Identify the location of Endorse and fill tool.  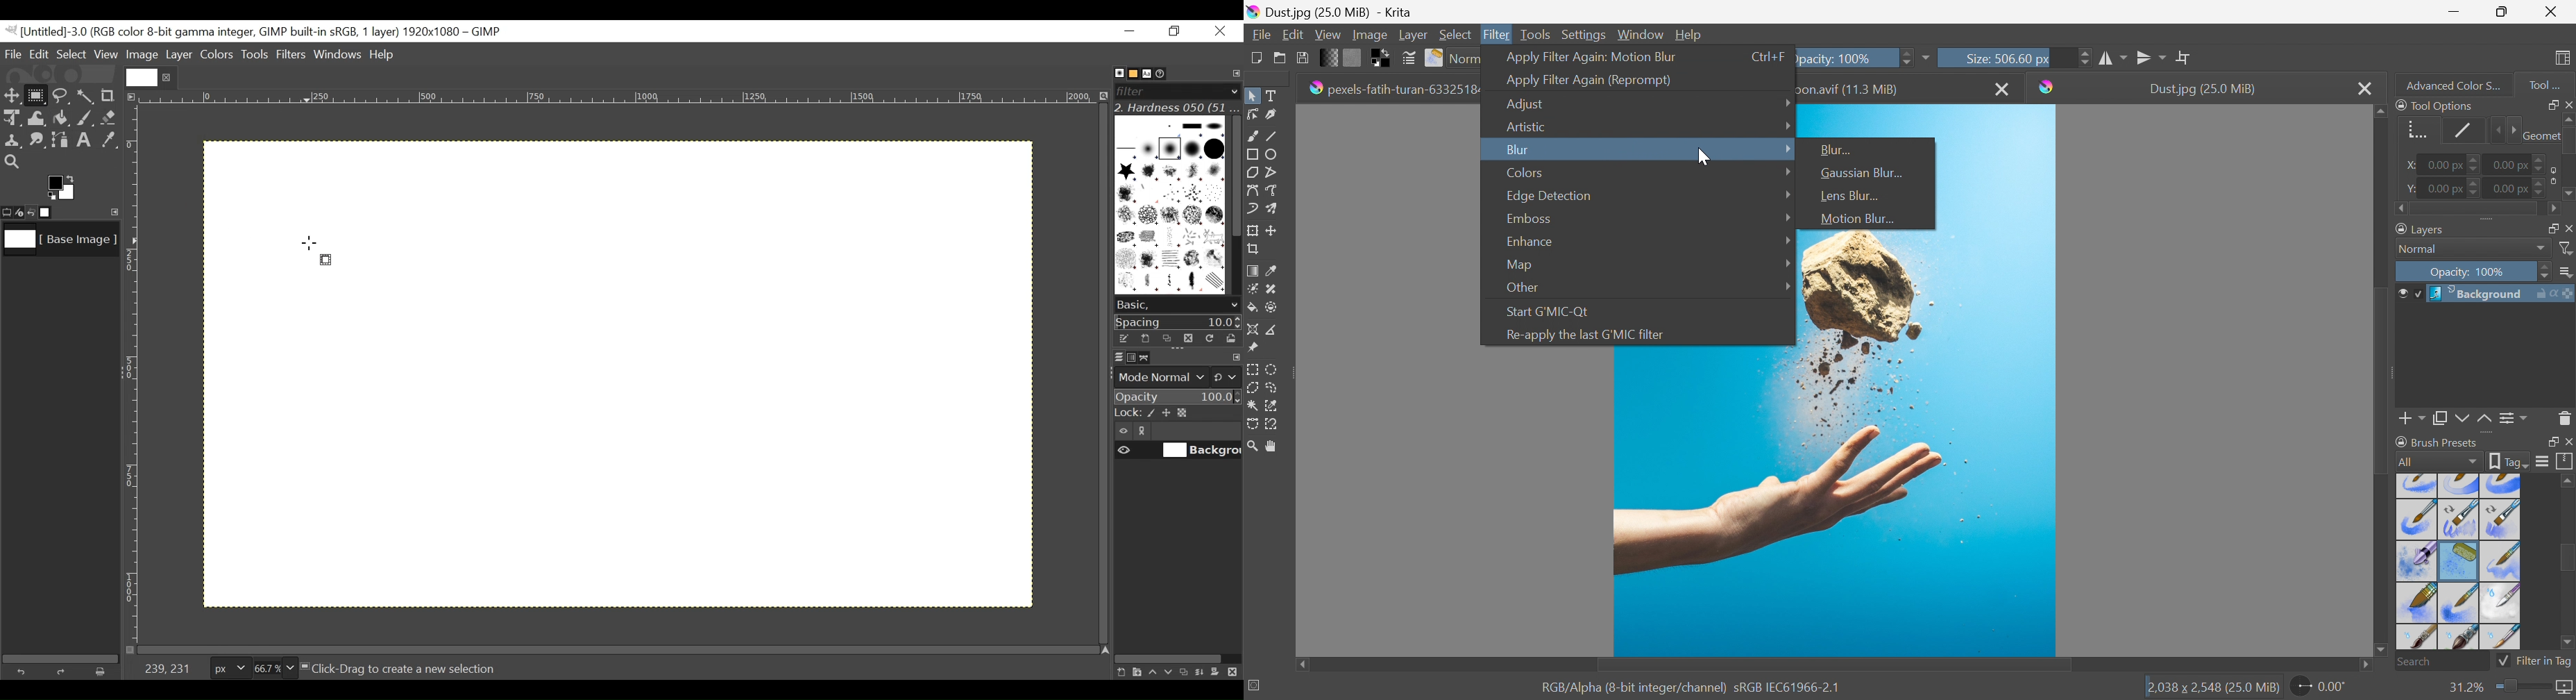
(1271, 308).